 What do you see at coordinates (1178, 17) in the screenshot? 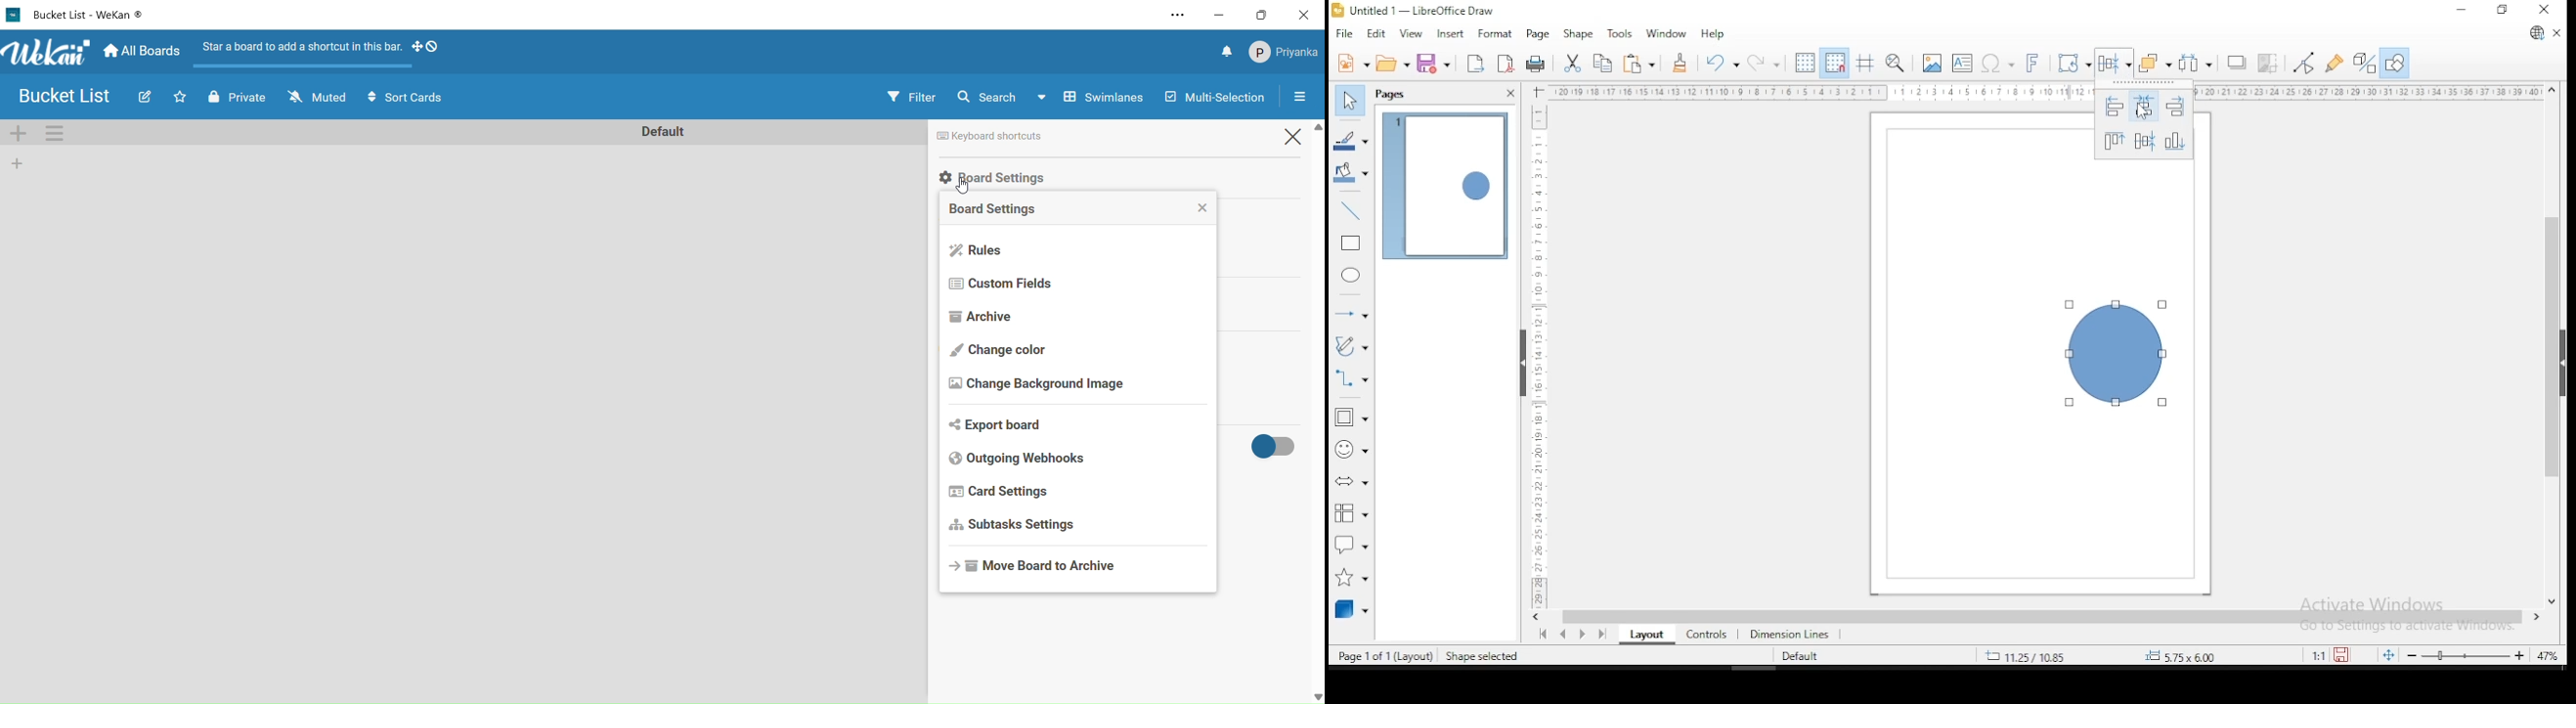
I see `setting and more` at bounding box center [1178, 17].